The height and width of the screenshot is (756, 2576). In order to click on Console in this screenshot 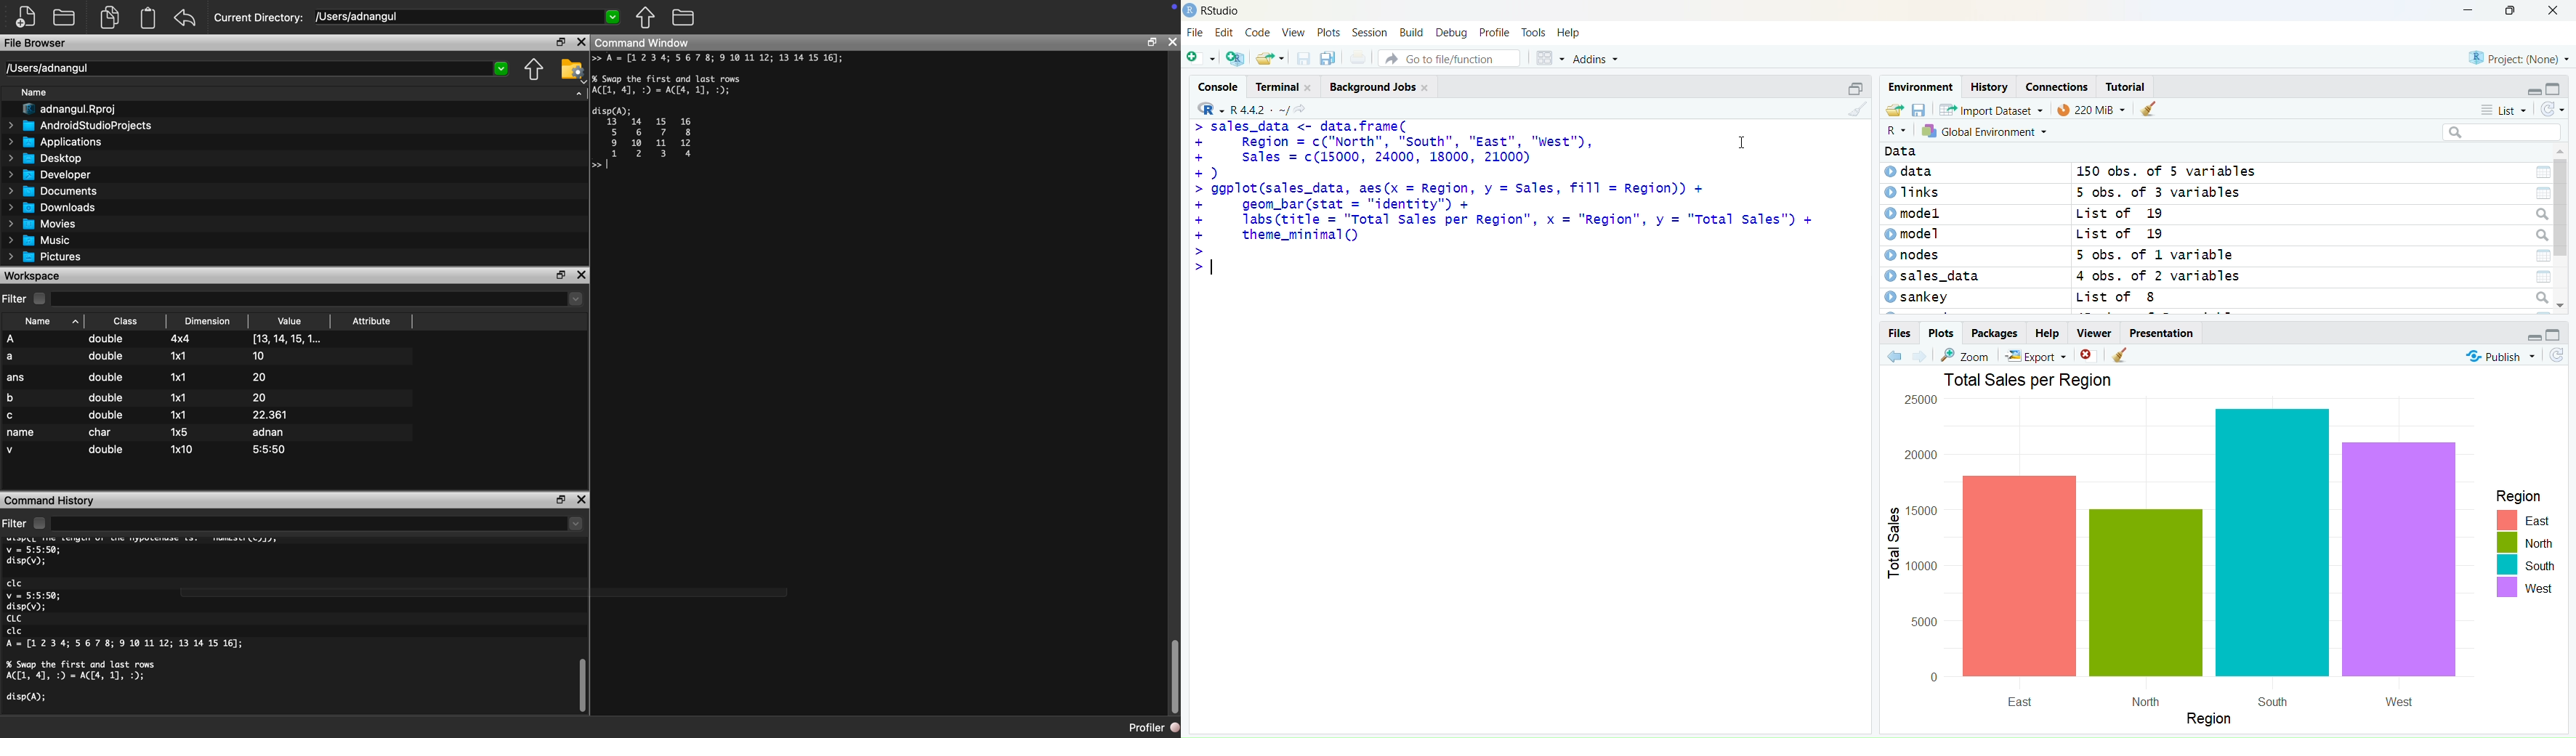, I will do `click(1215, 84)`.